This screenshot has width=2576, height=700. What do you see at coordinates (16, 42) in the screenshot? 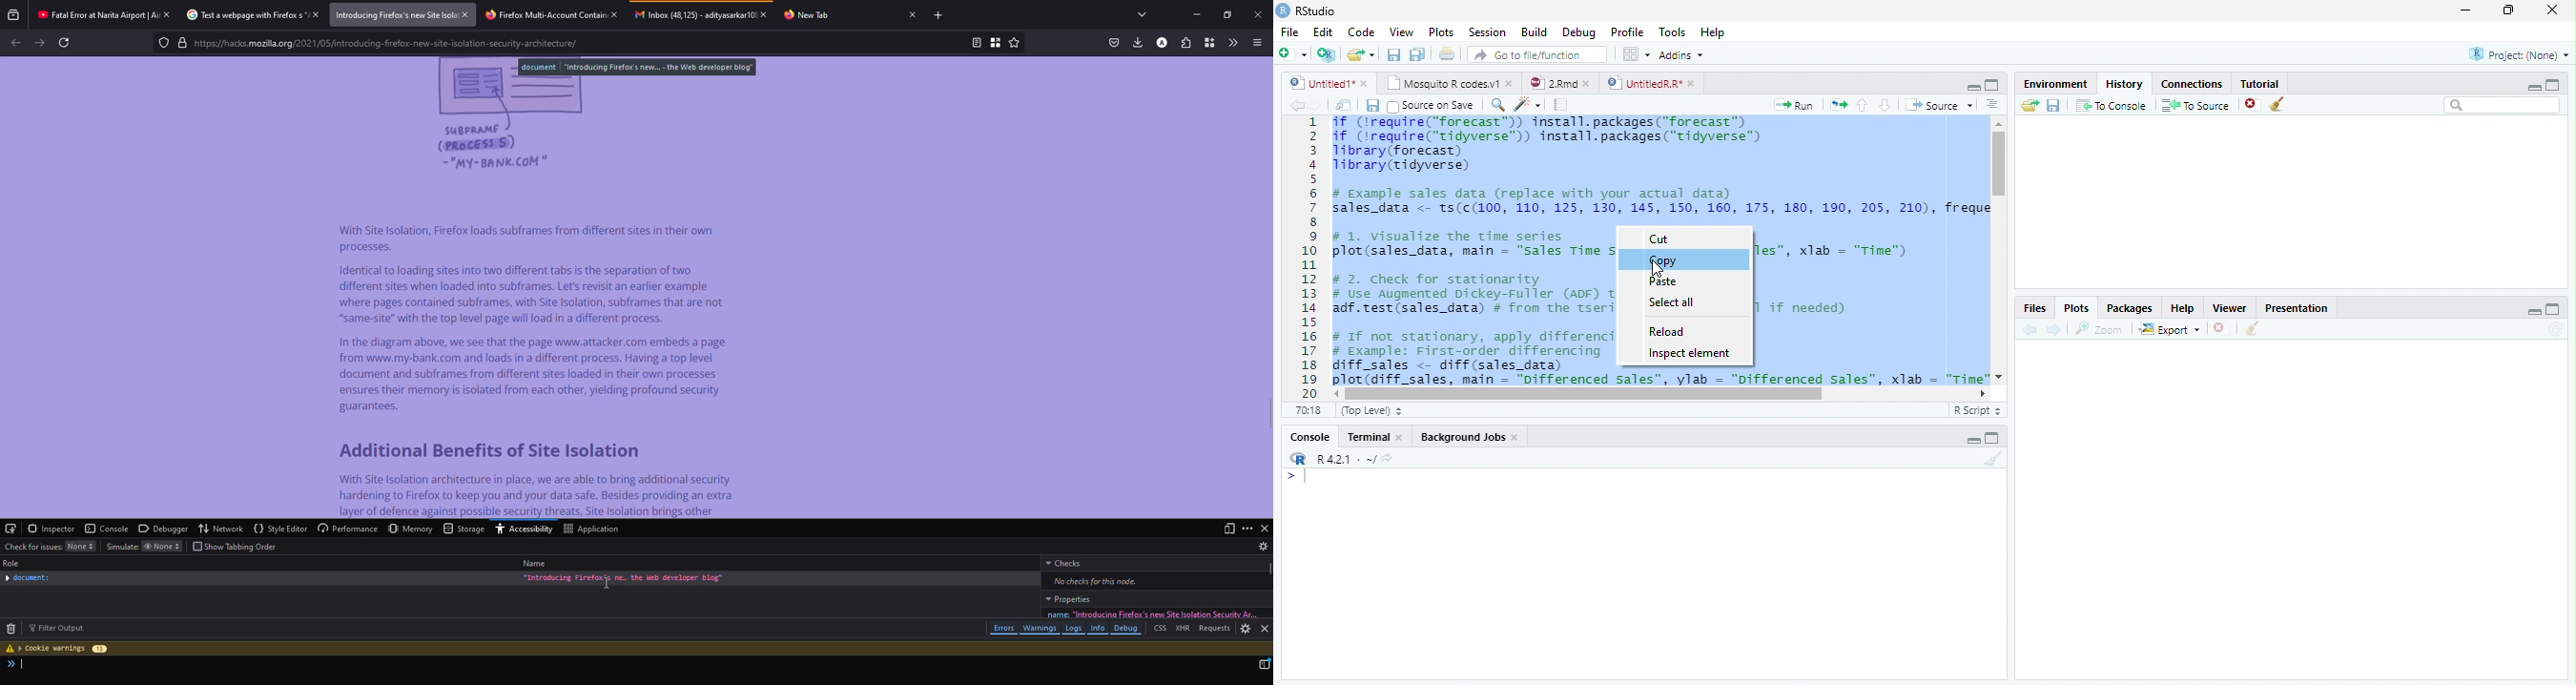
I see `back` at bounding box center [16, 42].